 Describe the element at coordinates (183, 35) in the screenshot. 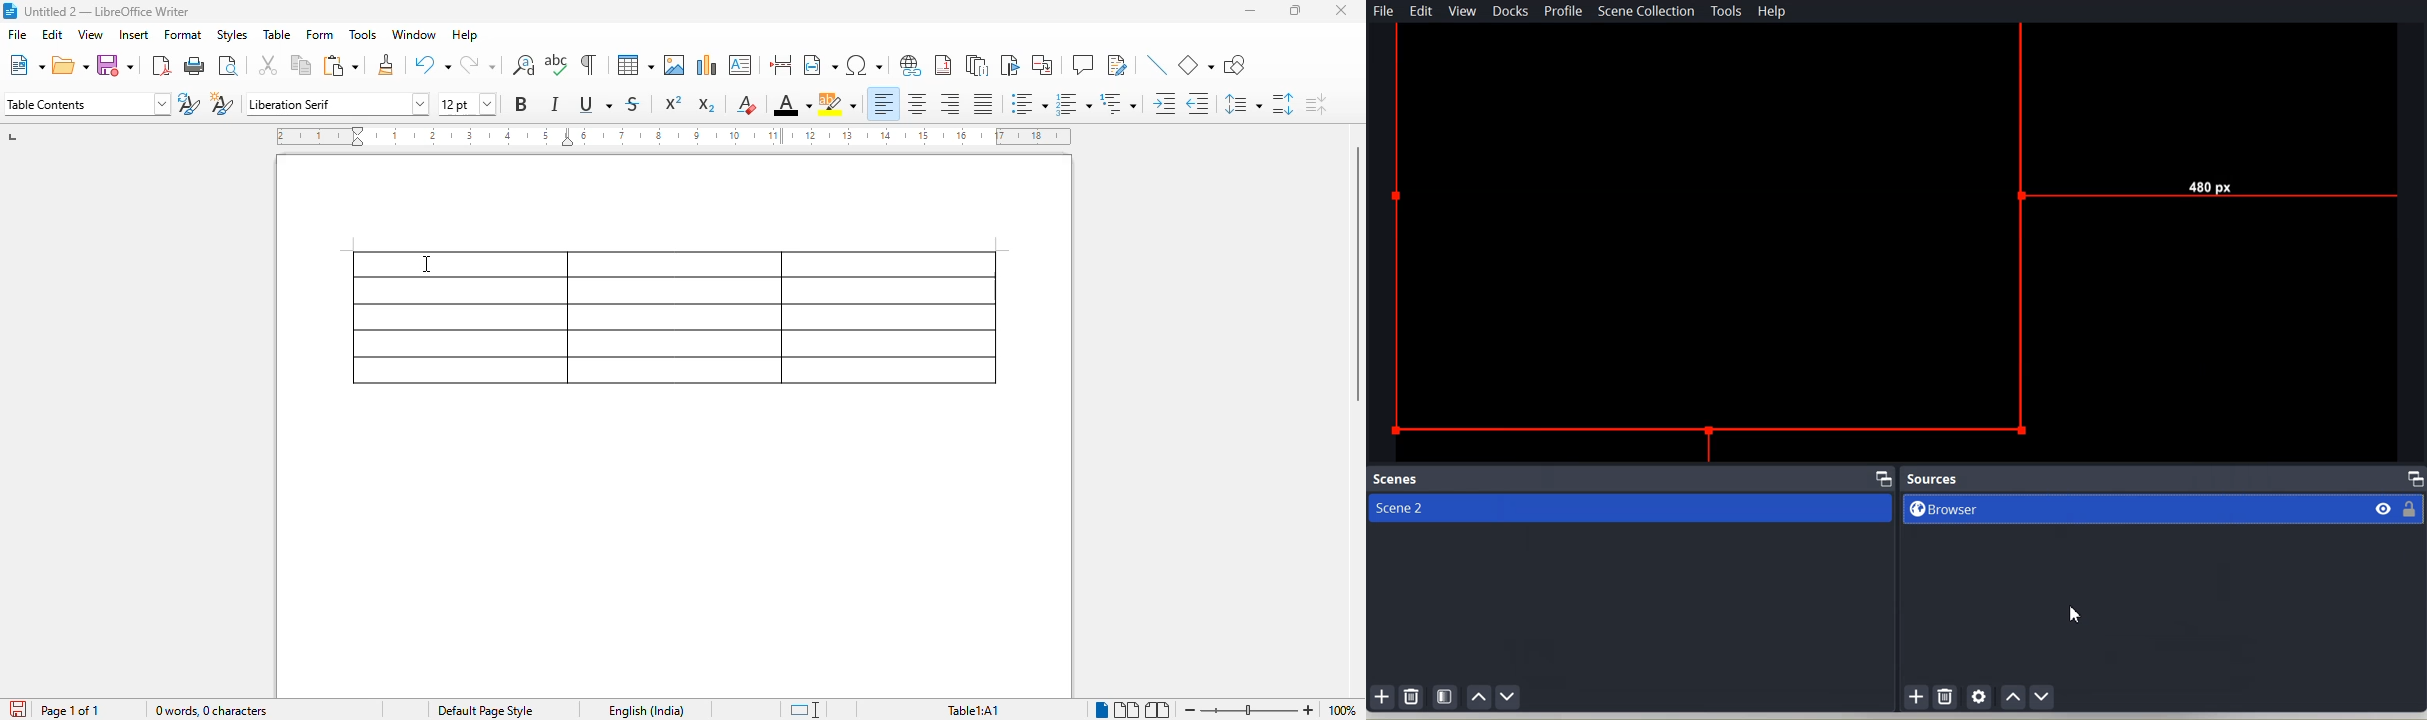

I see `format` at that location.